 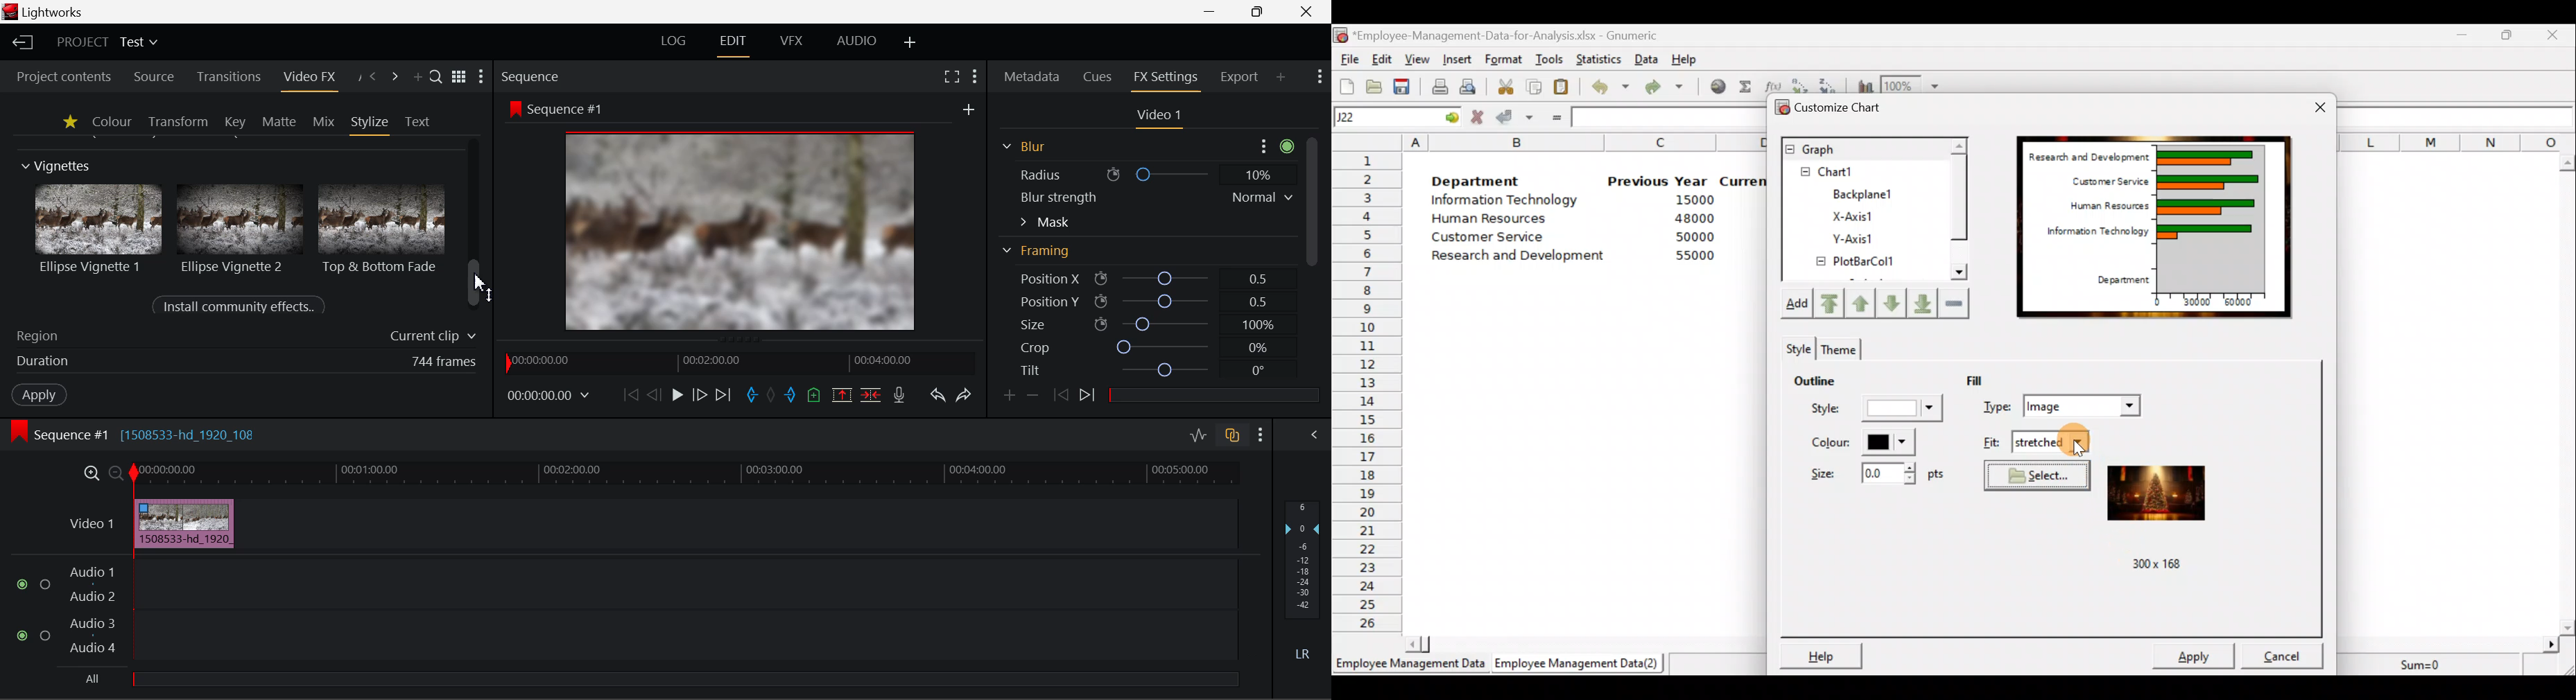 I want to click on Sum=0, so click(x=2425, y=662).